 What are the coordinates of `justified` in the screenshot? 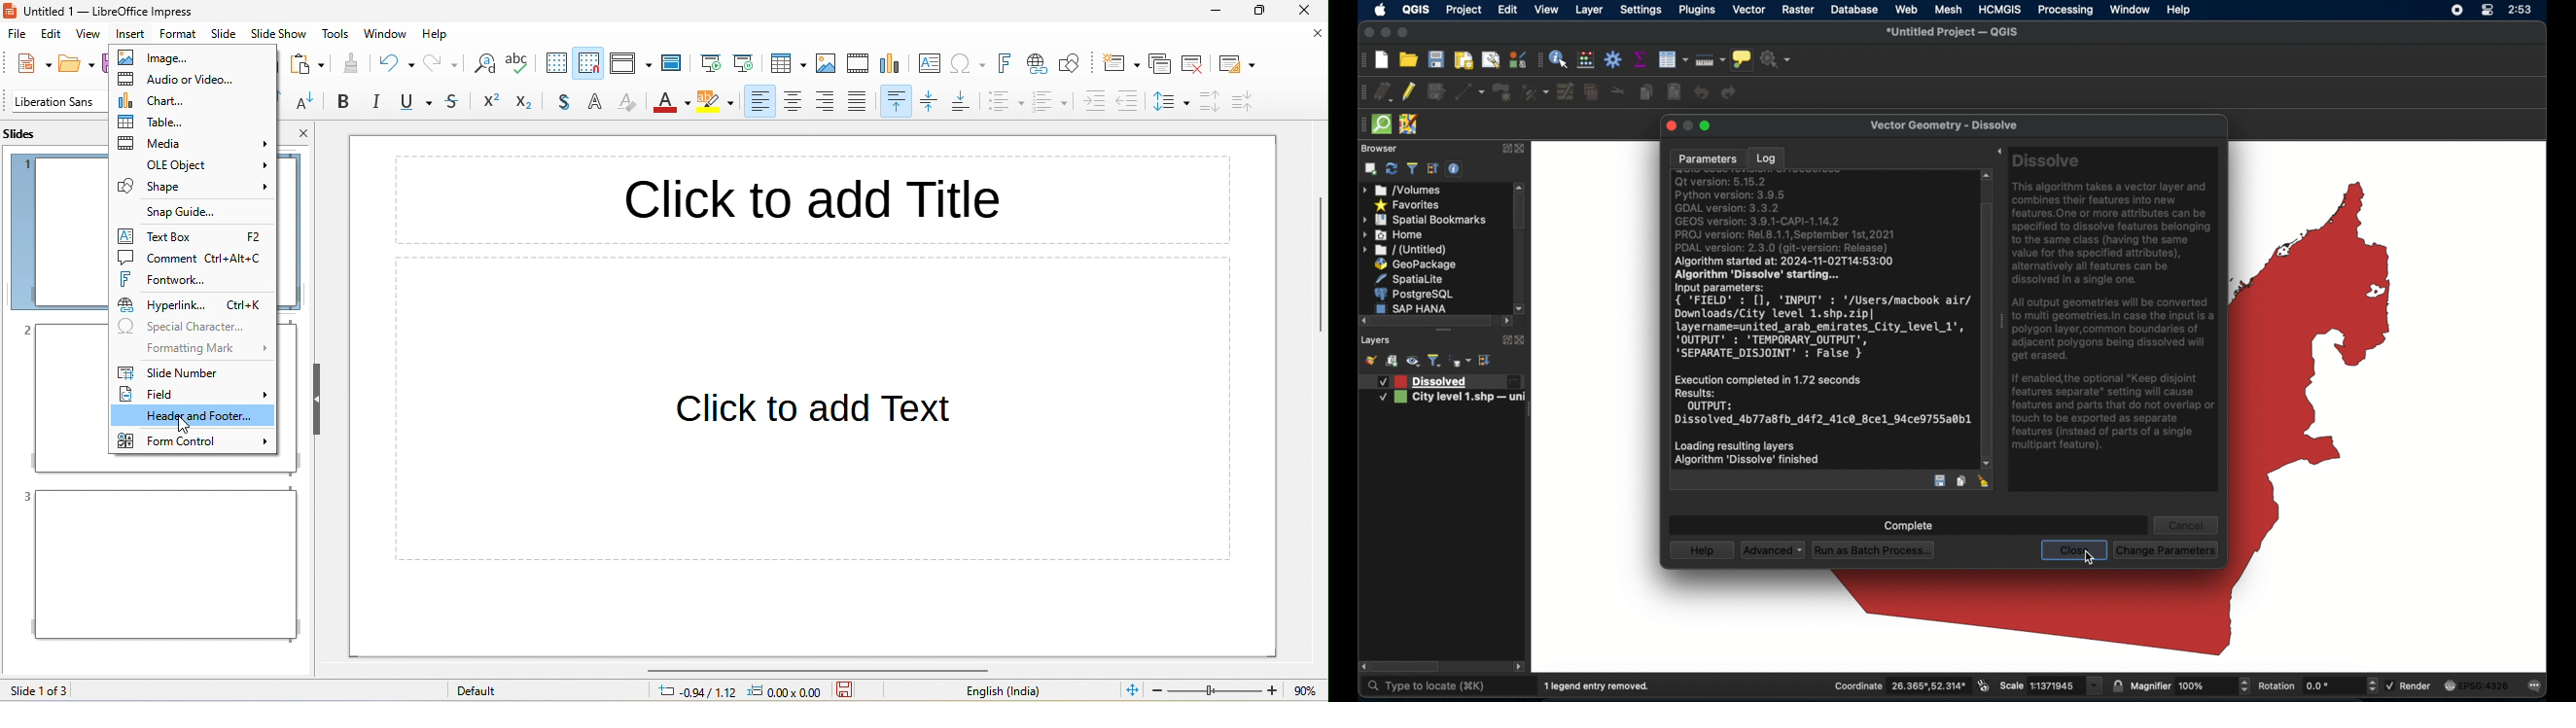 It's located at (864, 102).